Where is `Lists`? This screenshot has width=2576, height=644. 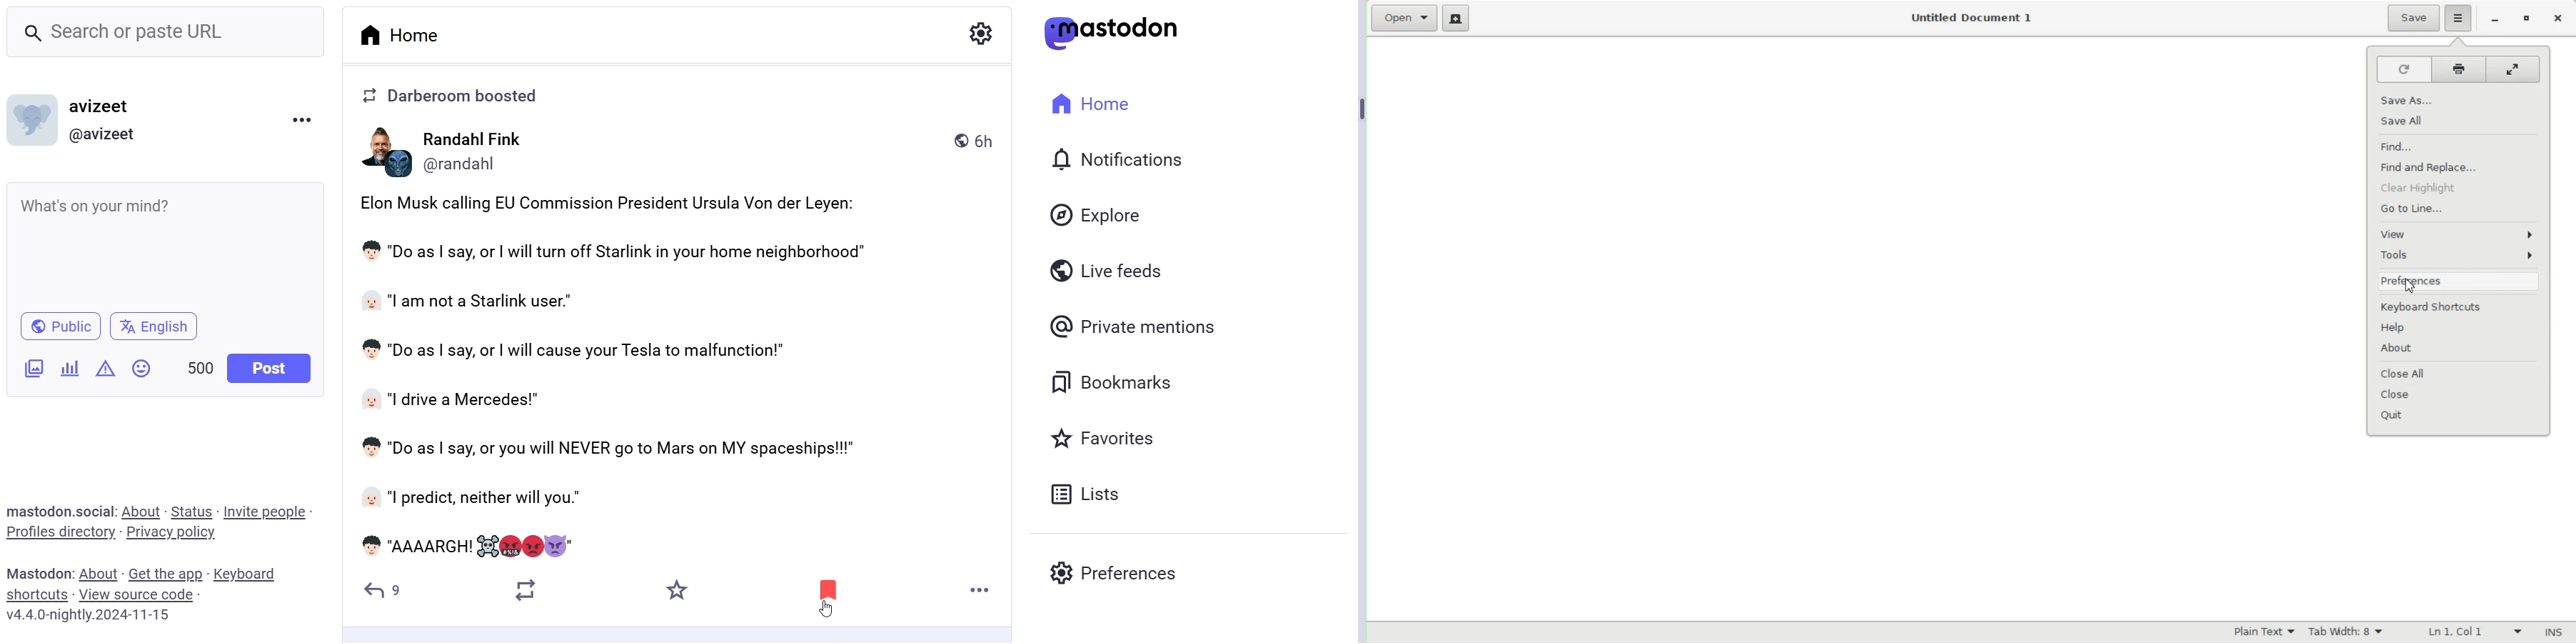
Lists is located at coordinates (1090, 493).